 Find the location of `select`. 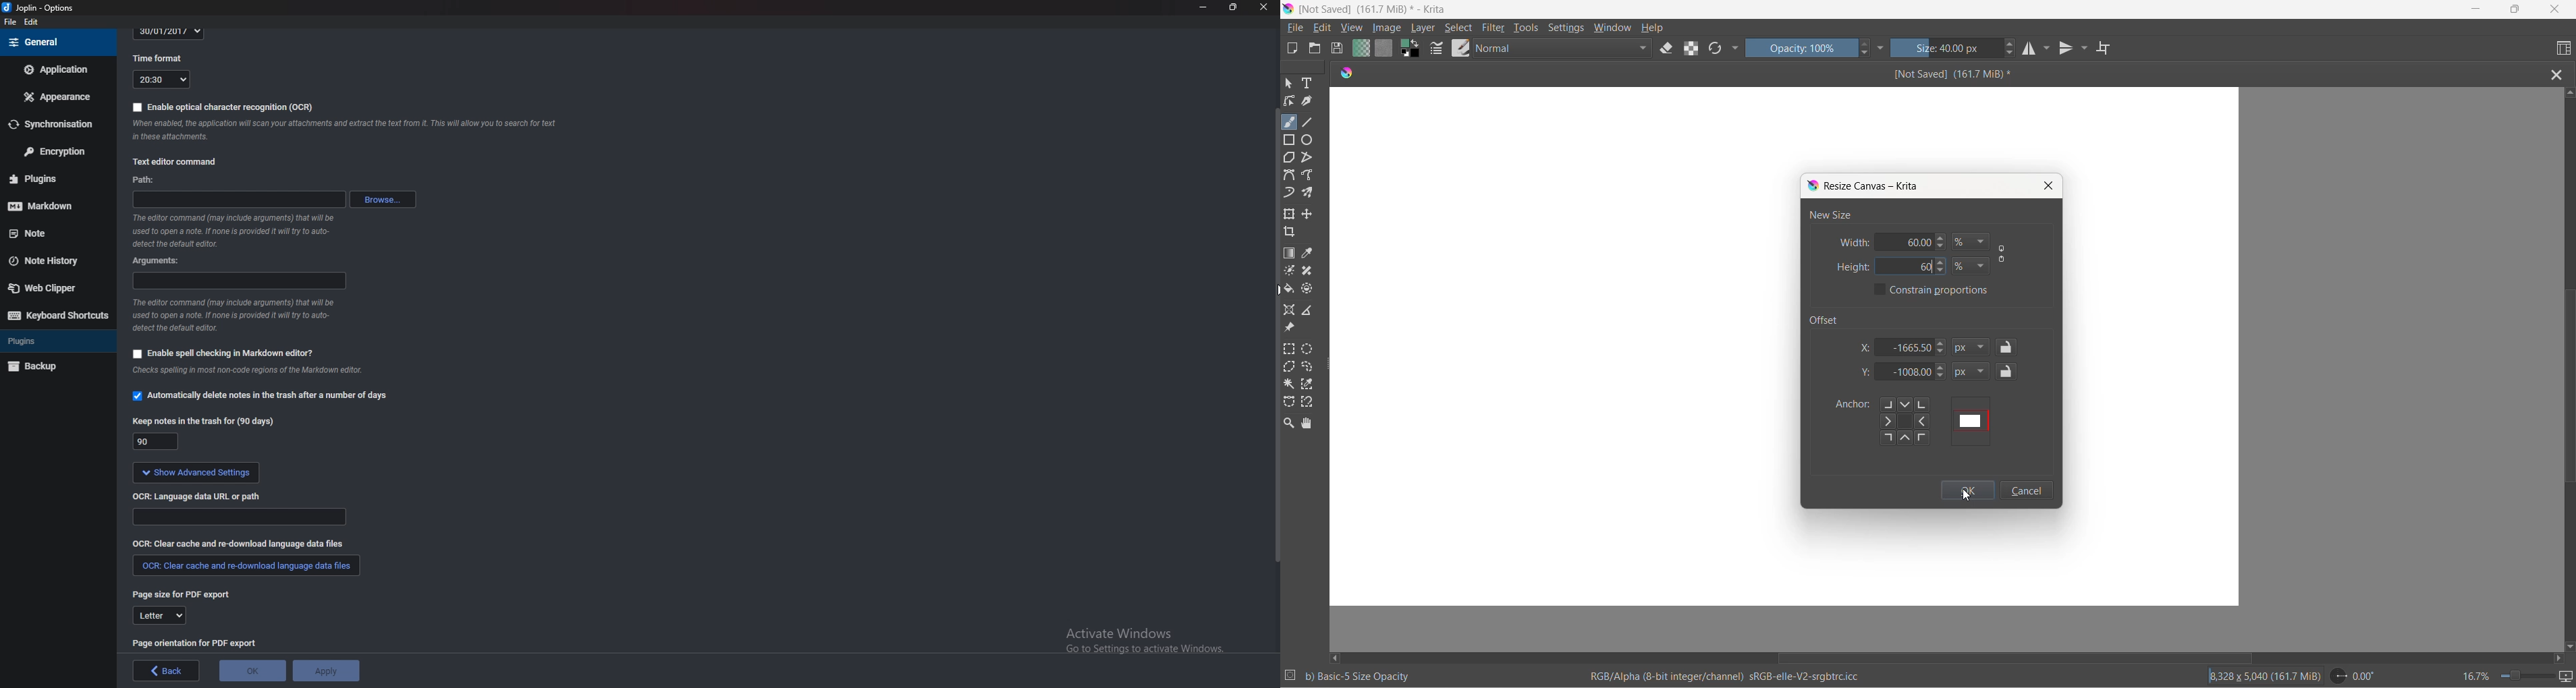

select is located at coordinates (1459, 30).